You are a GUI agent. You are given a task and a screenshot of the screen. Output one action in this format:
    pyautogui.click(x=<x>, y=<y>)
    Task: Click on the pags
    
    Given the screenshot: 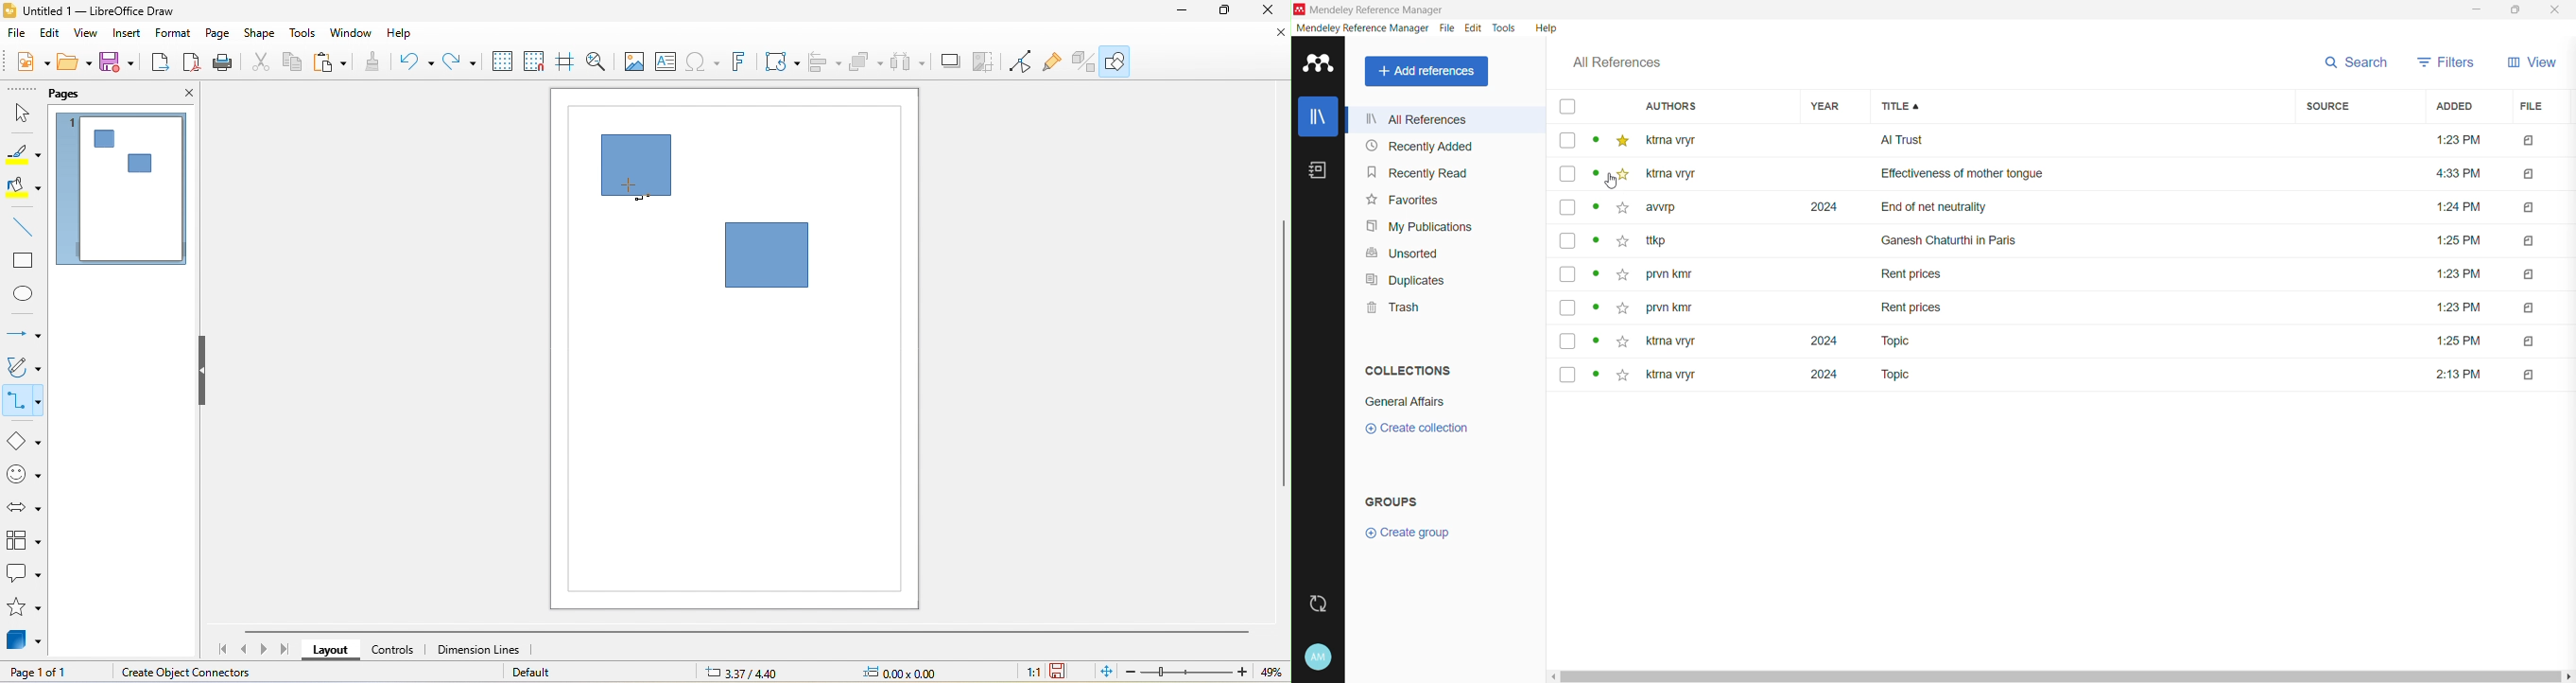 What is the action you would take?
    pyautogui.click(x=76, y=96)
    